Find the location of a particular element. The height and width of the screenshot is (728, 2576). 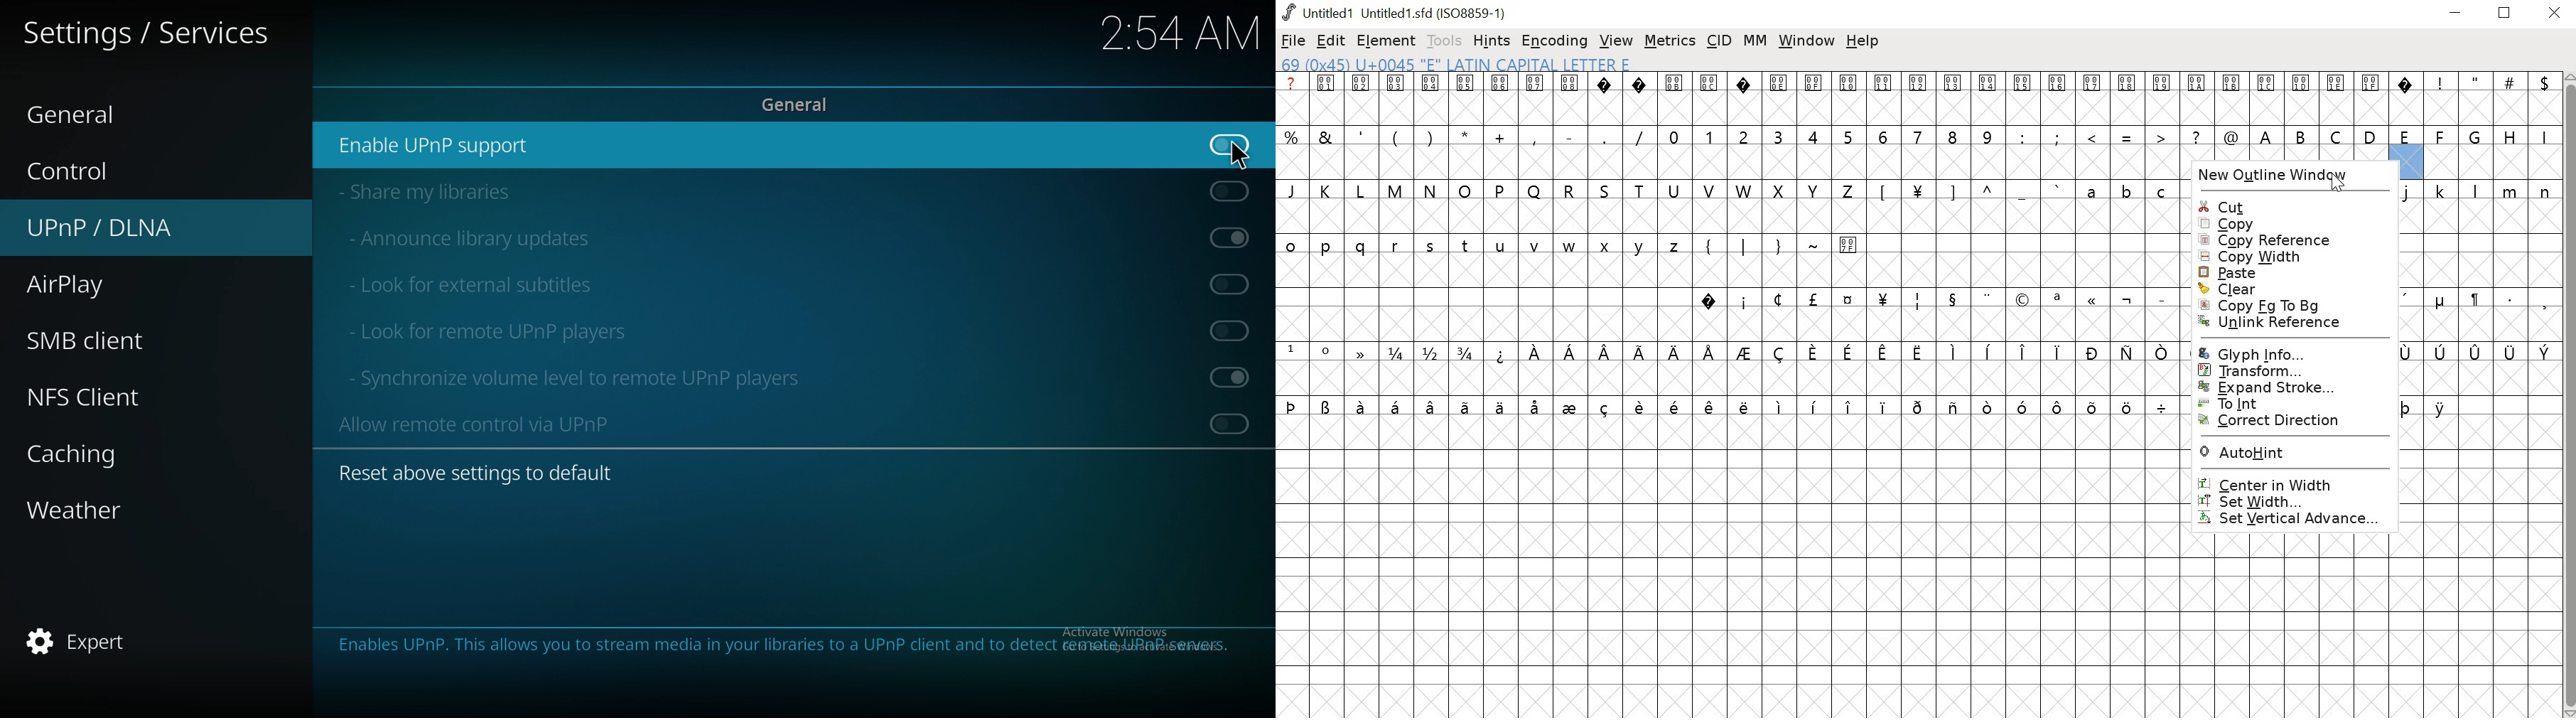

uppercase alphabets is located at coordinates (2404, 135).